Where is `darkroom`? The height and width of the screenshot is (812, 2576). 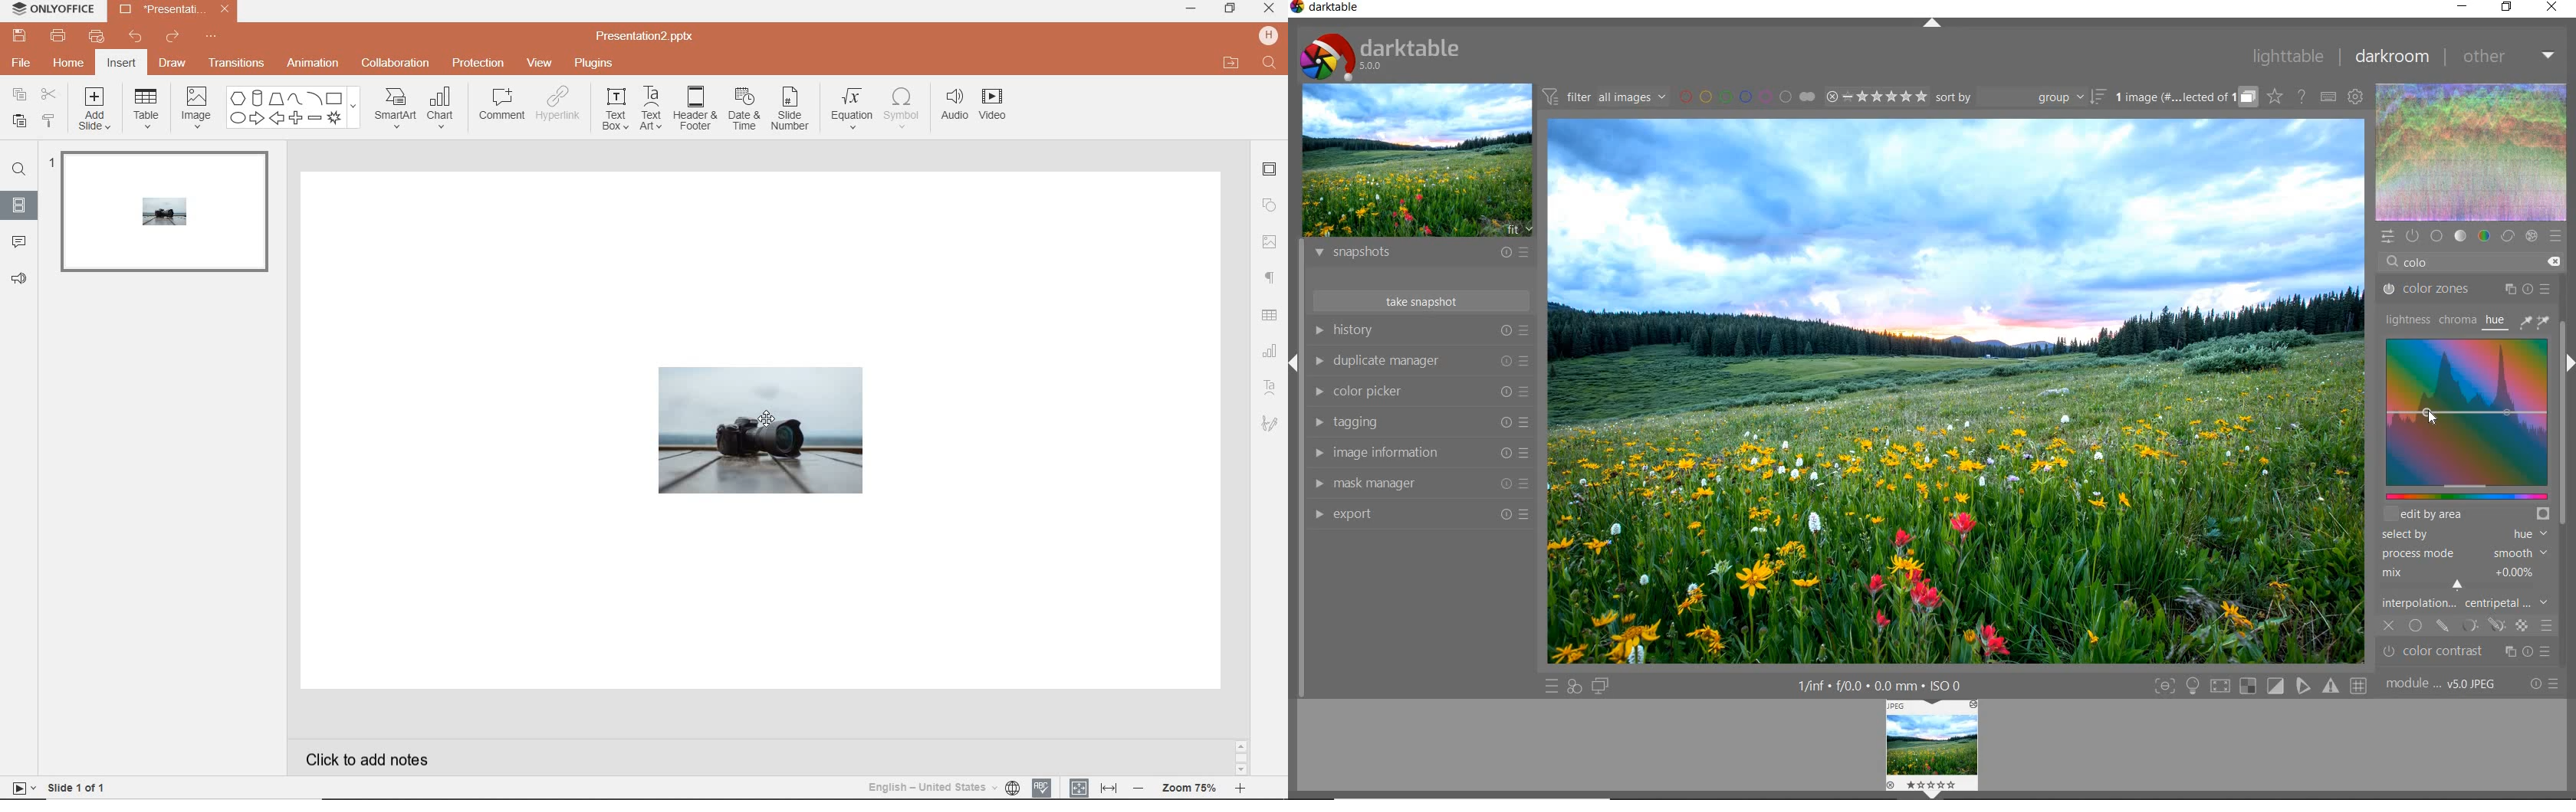 darkroom is located at coordinates (2394, 57).